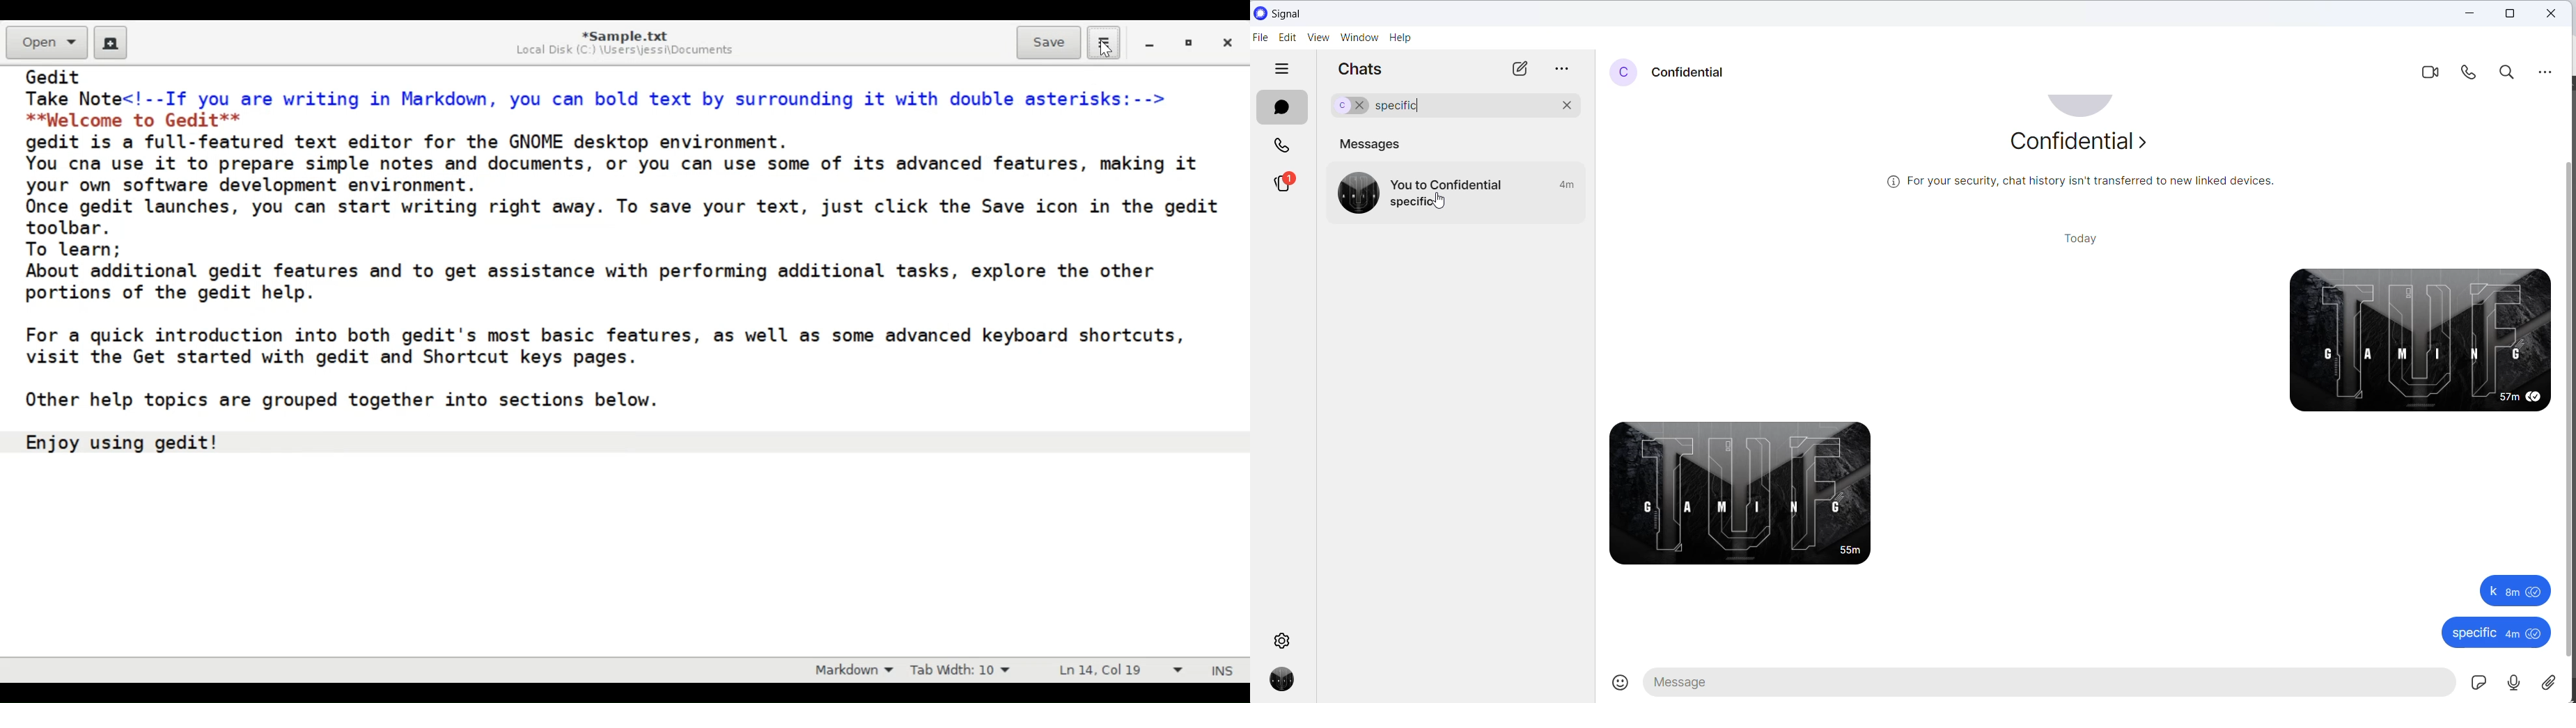 The width and height of the screenshot is (2576, 728). I want to click on search word, so click(1406, 107).